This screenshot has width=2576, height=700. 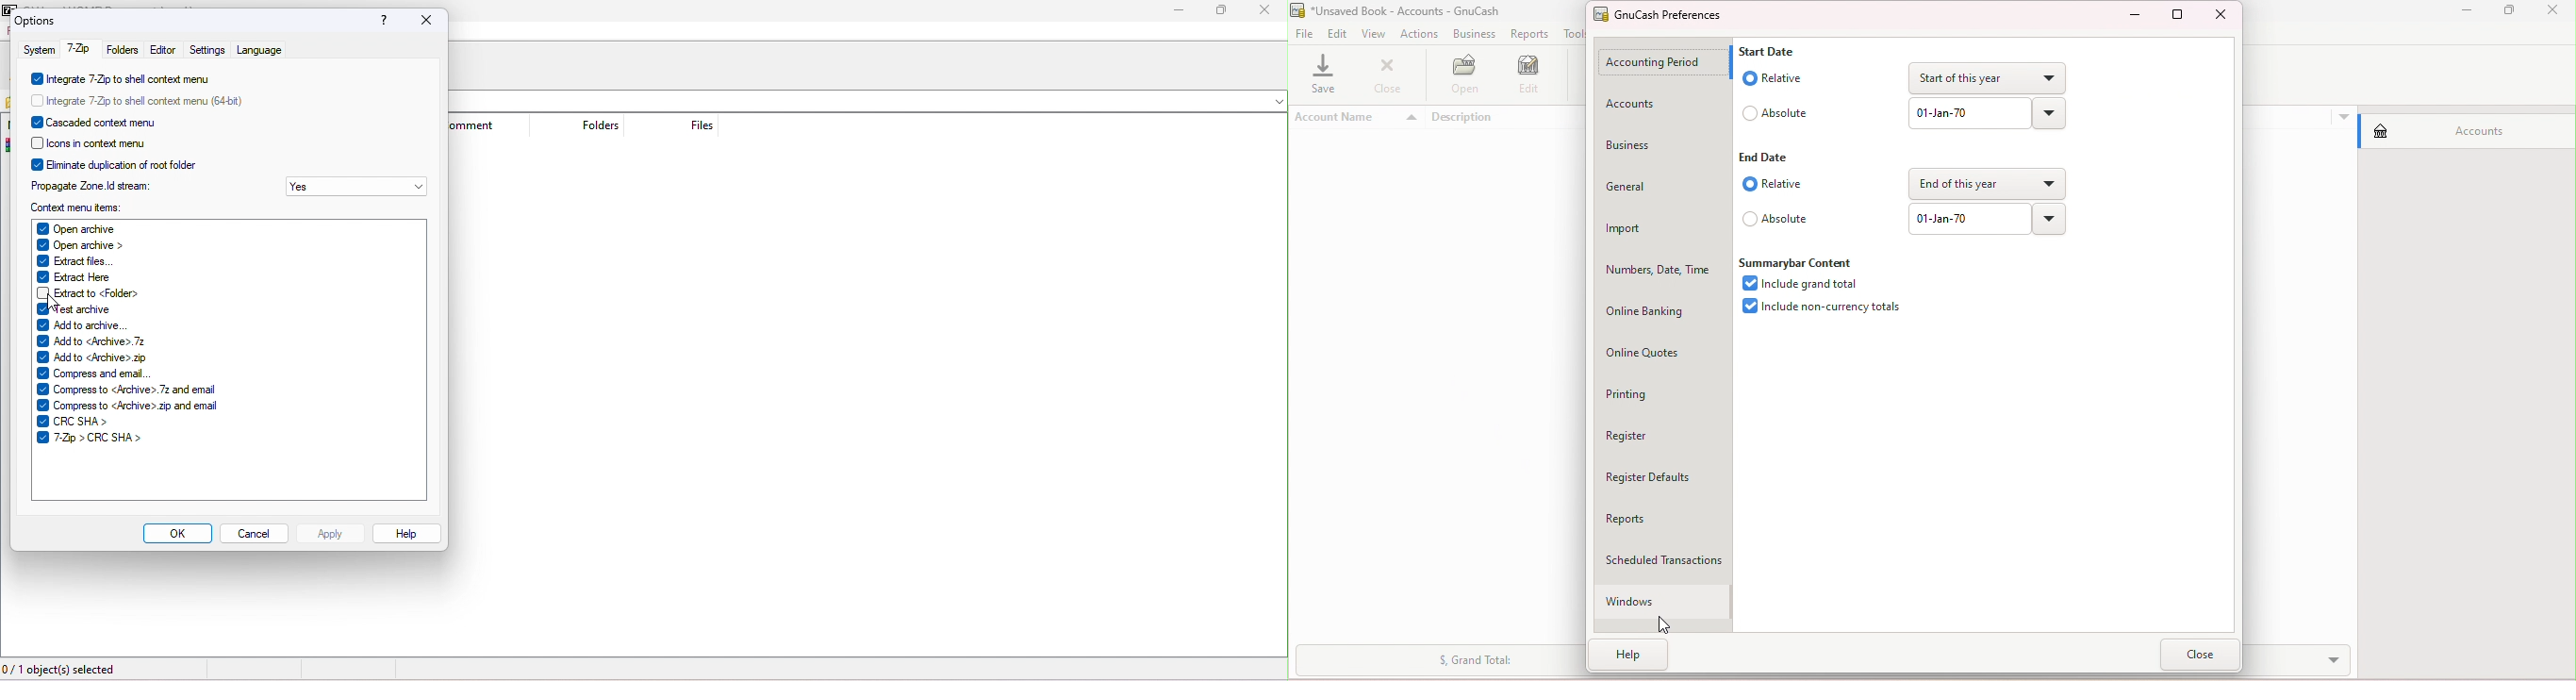 What do you see at coordinates (94, 260) in the screenshot?
I see `extract files` at bounding box center [94, 260].